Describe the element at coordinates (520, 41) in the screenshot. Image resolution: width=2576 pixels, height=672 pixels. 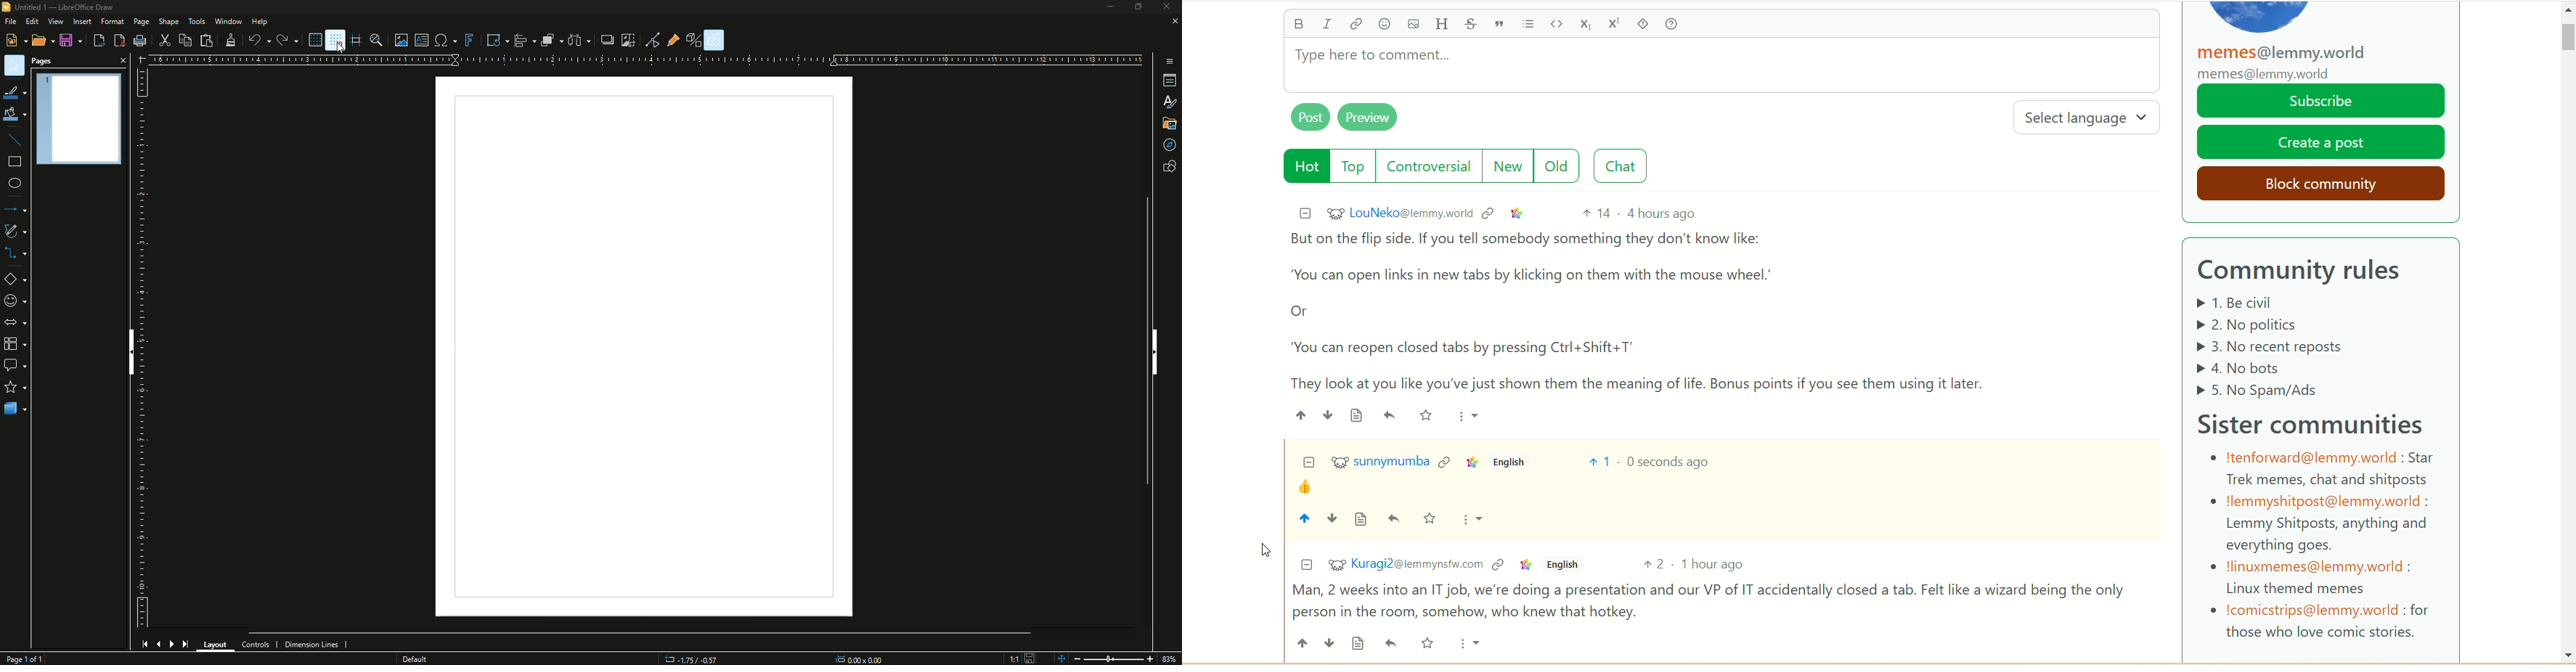
I see `Align objects` at that location.